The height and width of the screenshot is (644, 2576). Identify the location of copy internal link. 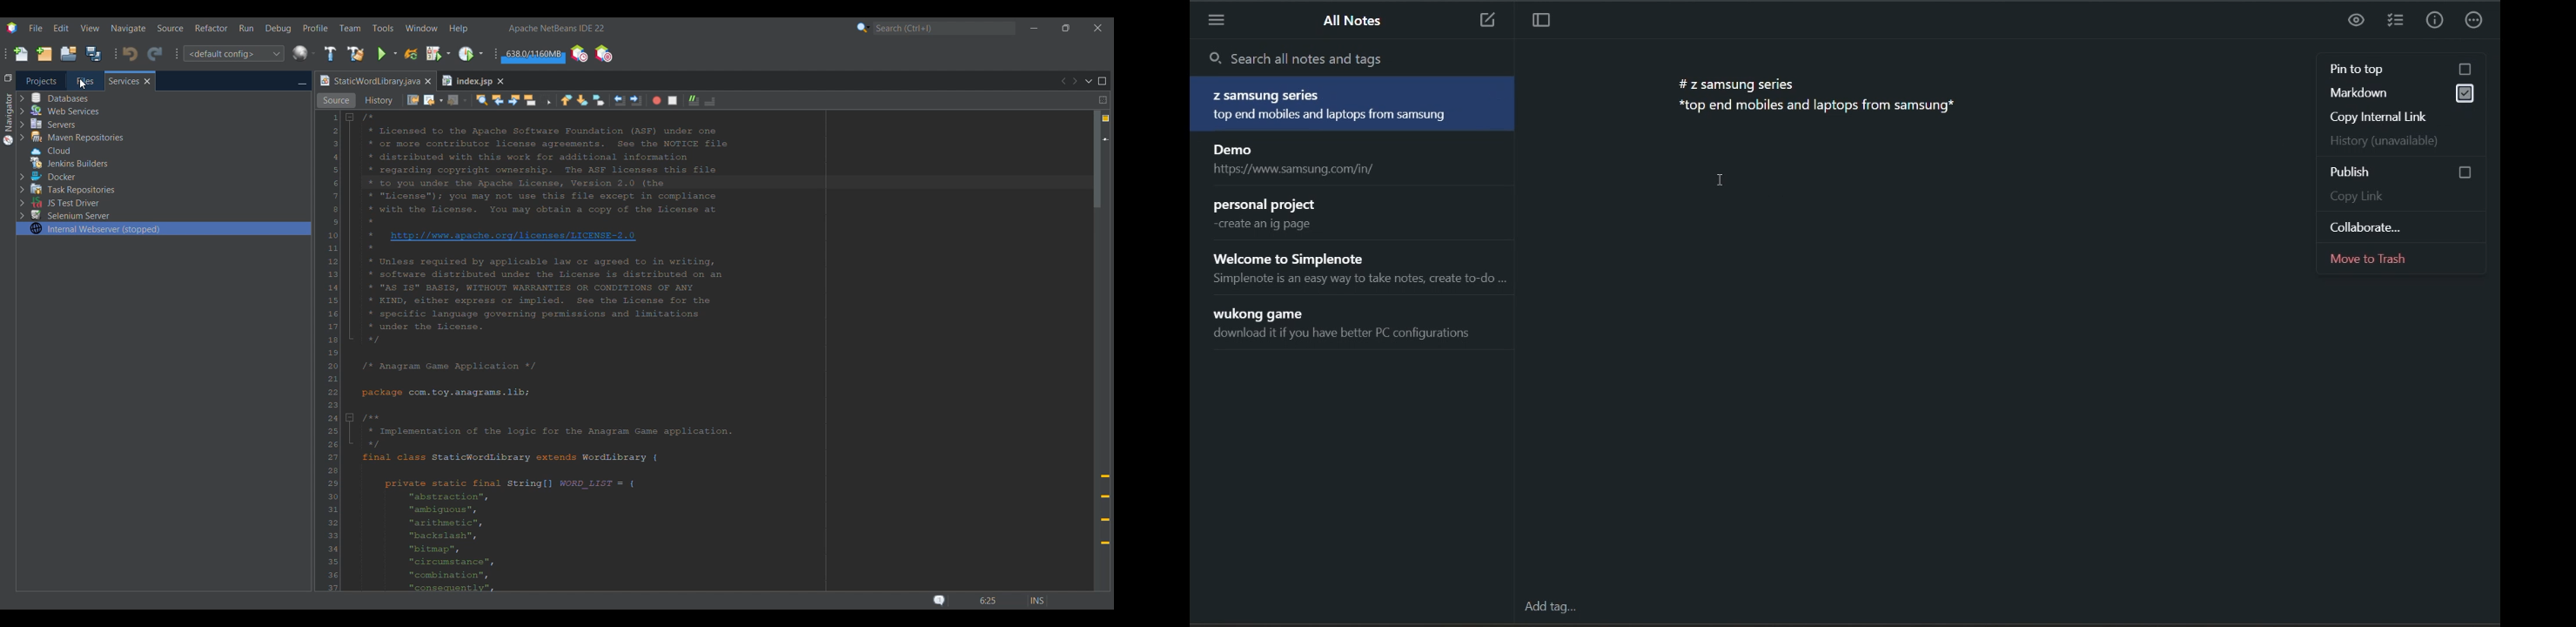
(2399, 118).